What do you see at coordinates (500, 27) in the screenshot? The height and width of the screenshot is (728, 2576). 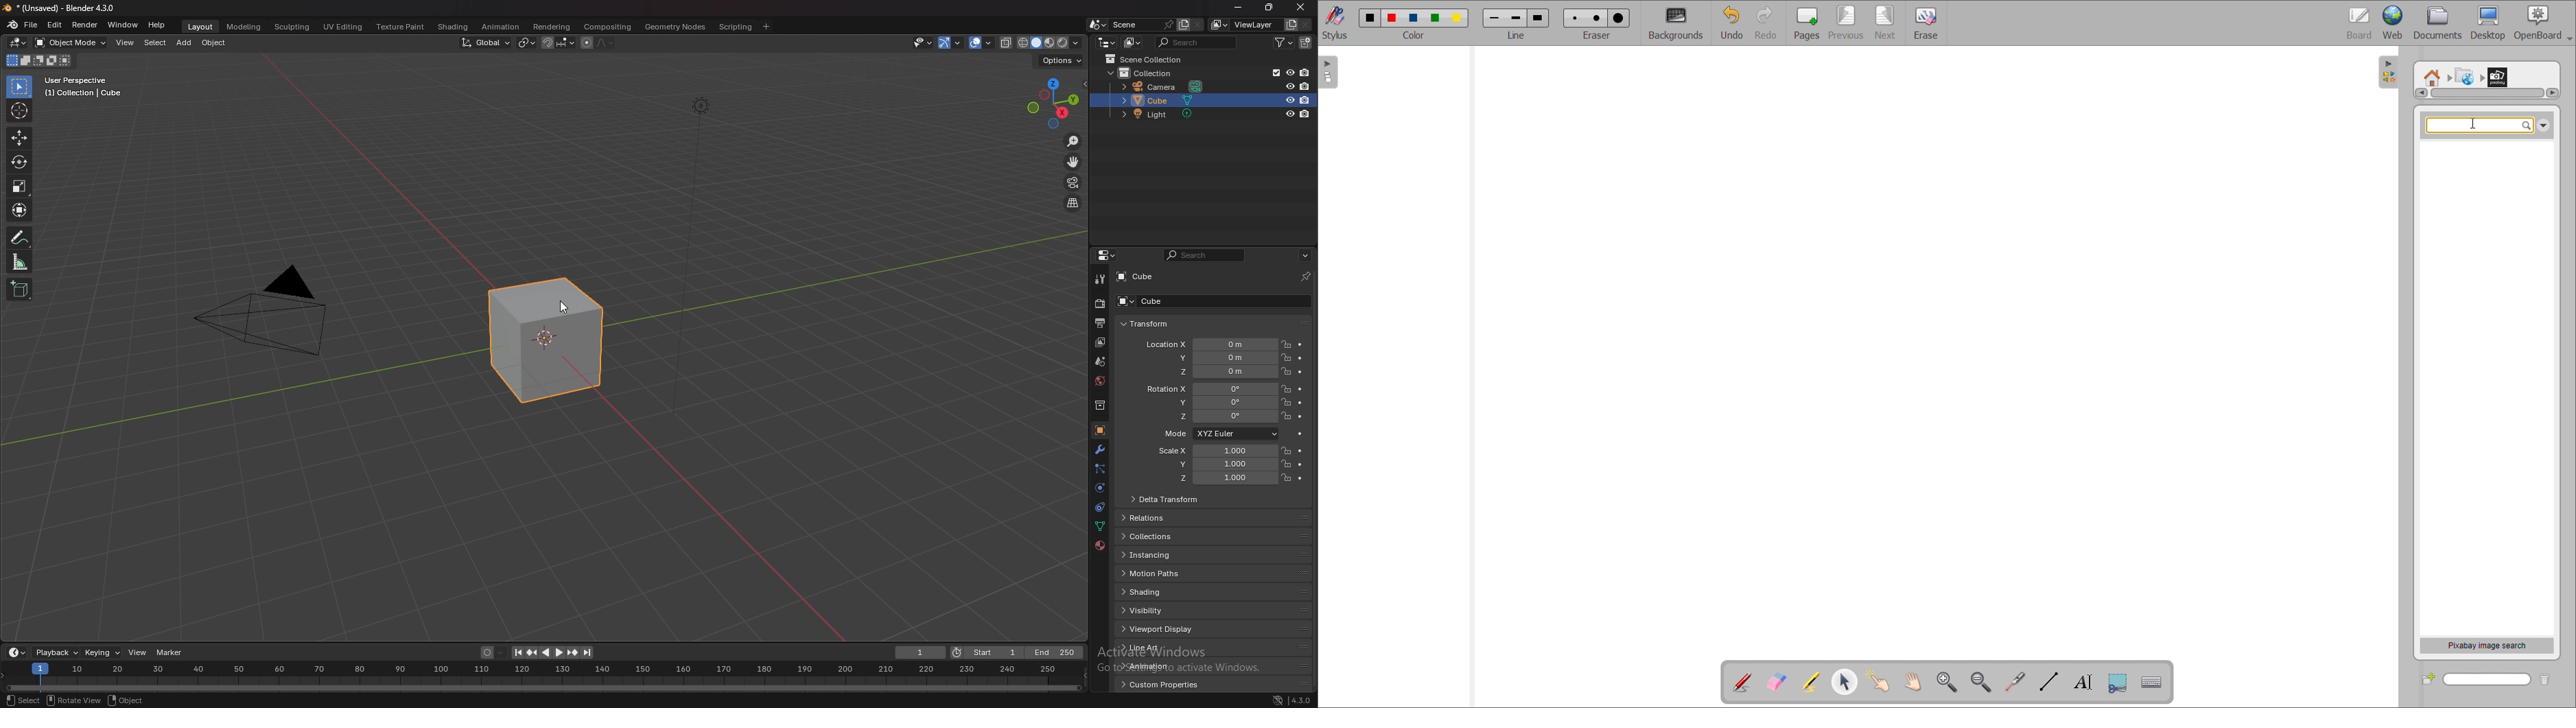 I see `animation` at bounding box center [500, 27].